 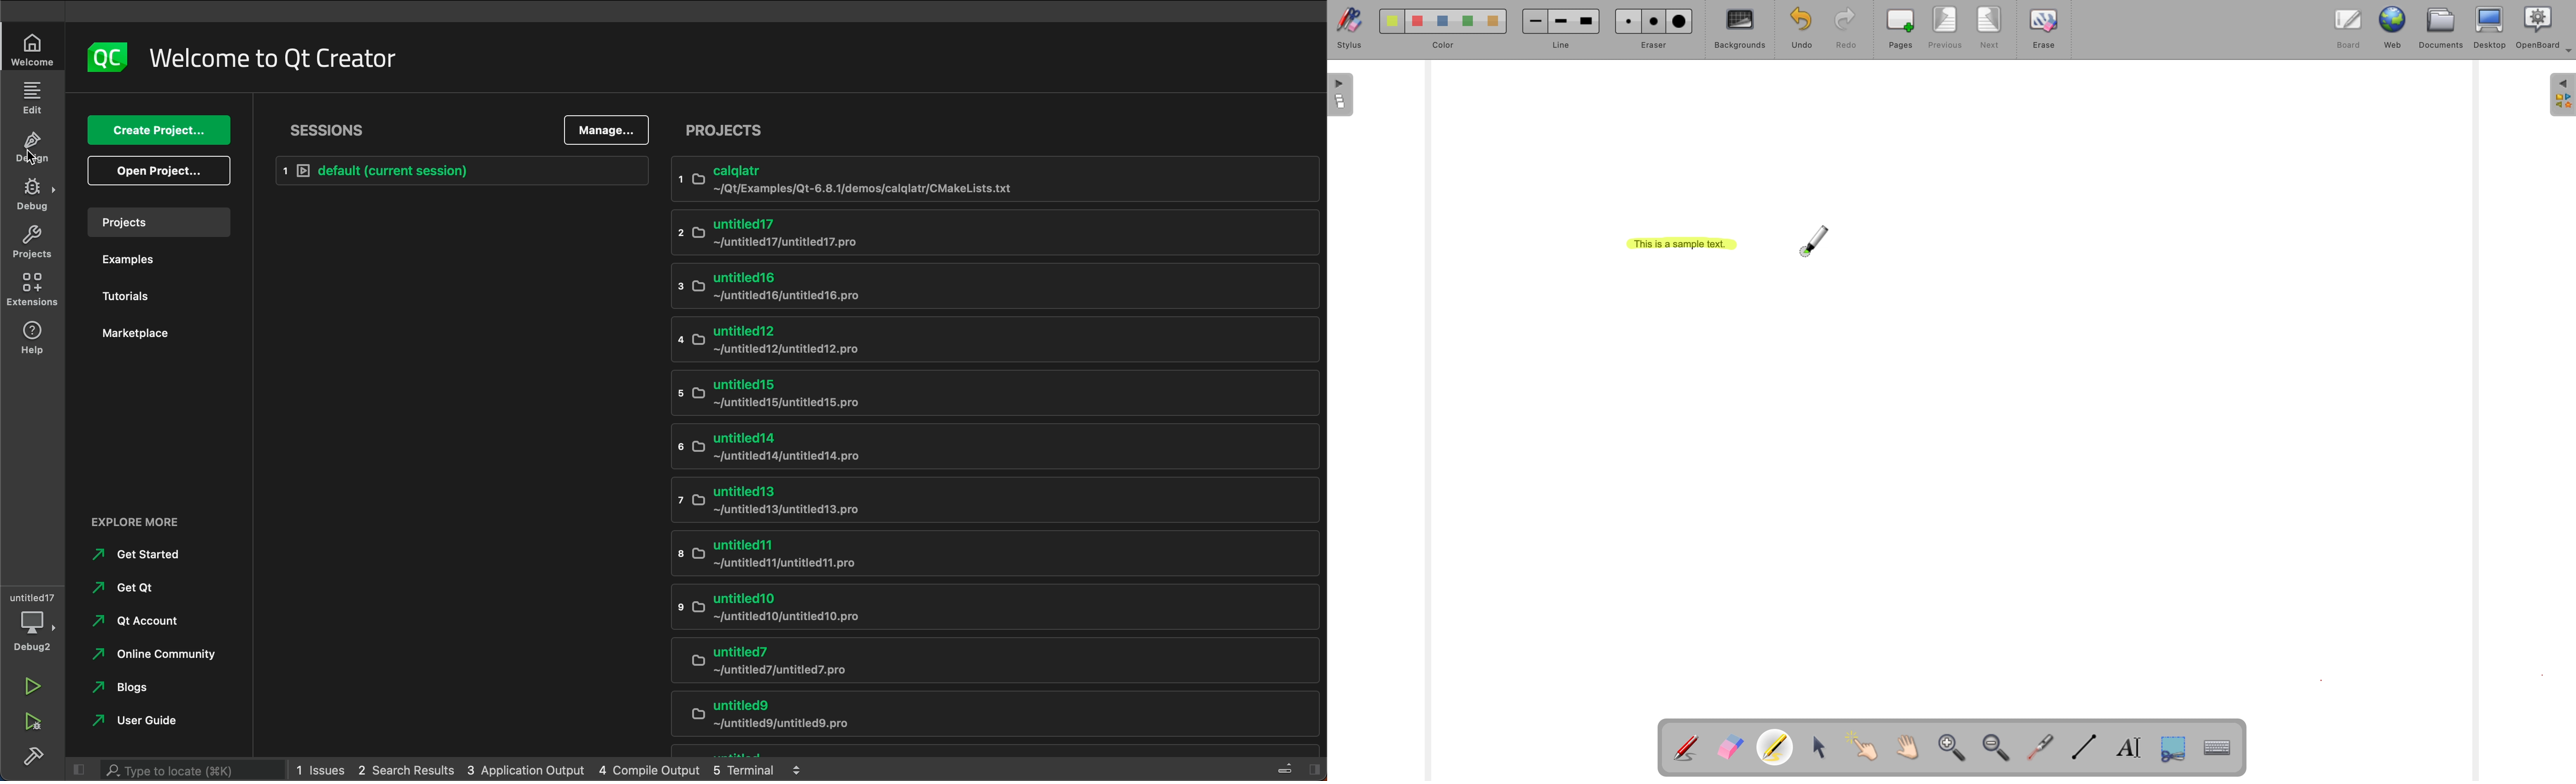 I want to click on Highlight, so click(x=1778, y=745).